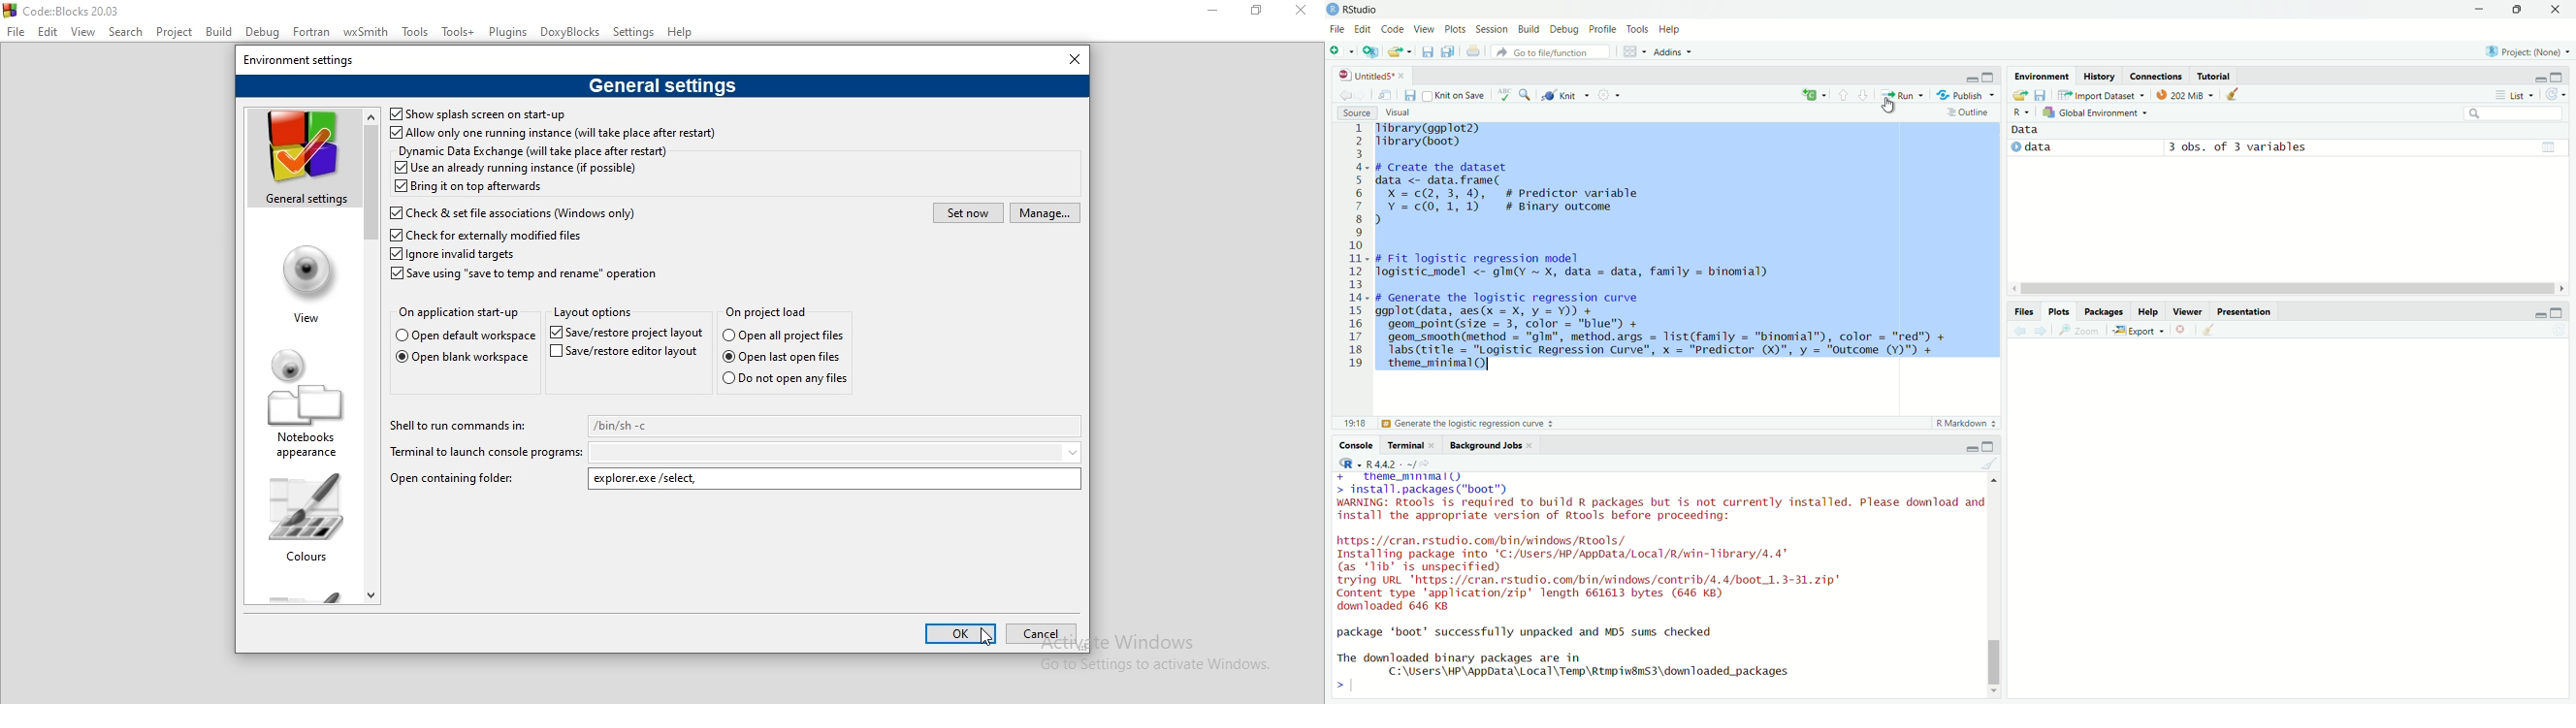  What do you see at coordinates (2041, 95) in the screenshot?
I see `Save workspace as` at bounding box center [2041, 95].